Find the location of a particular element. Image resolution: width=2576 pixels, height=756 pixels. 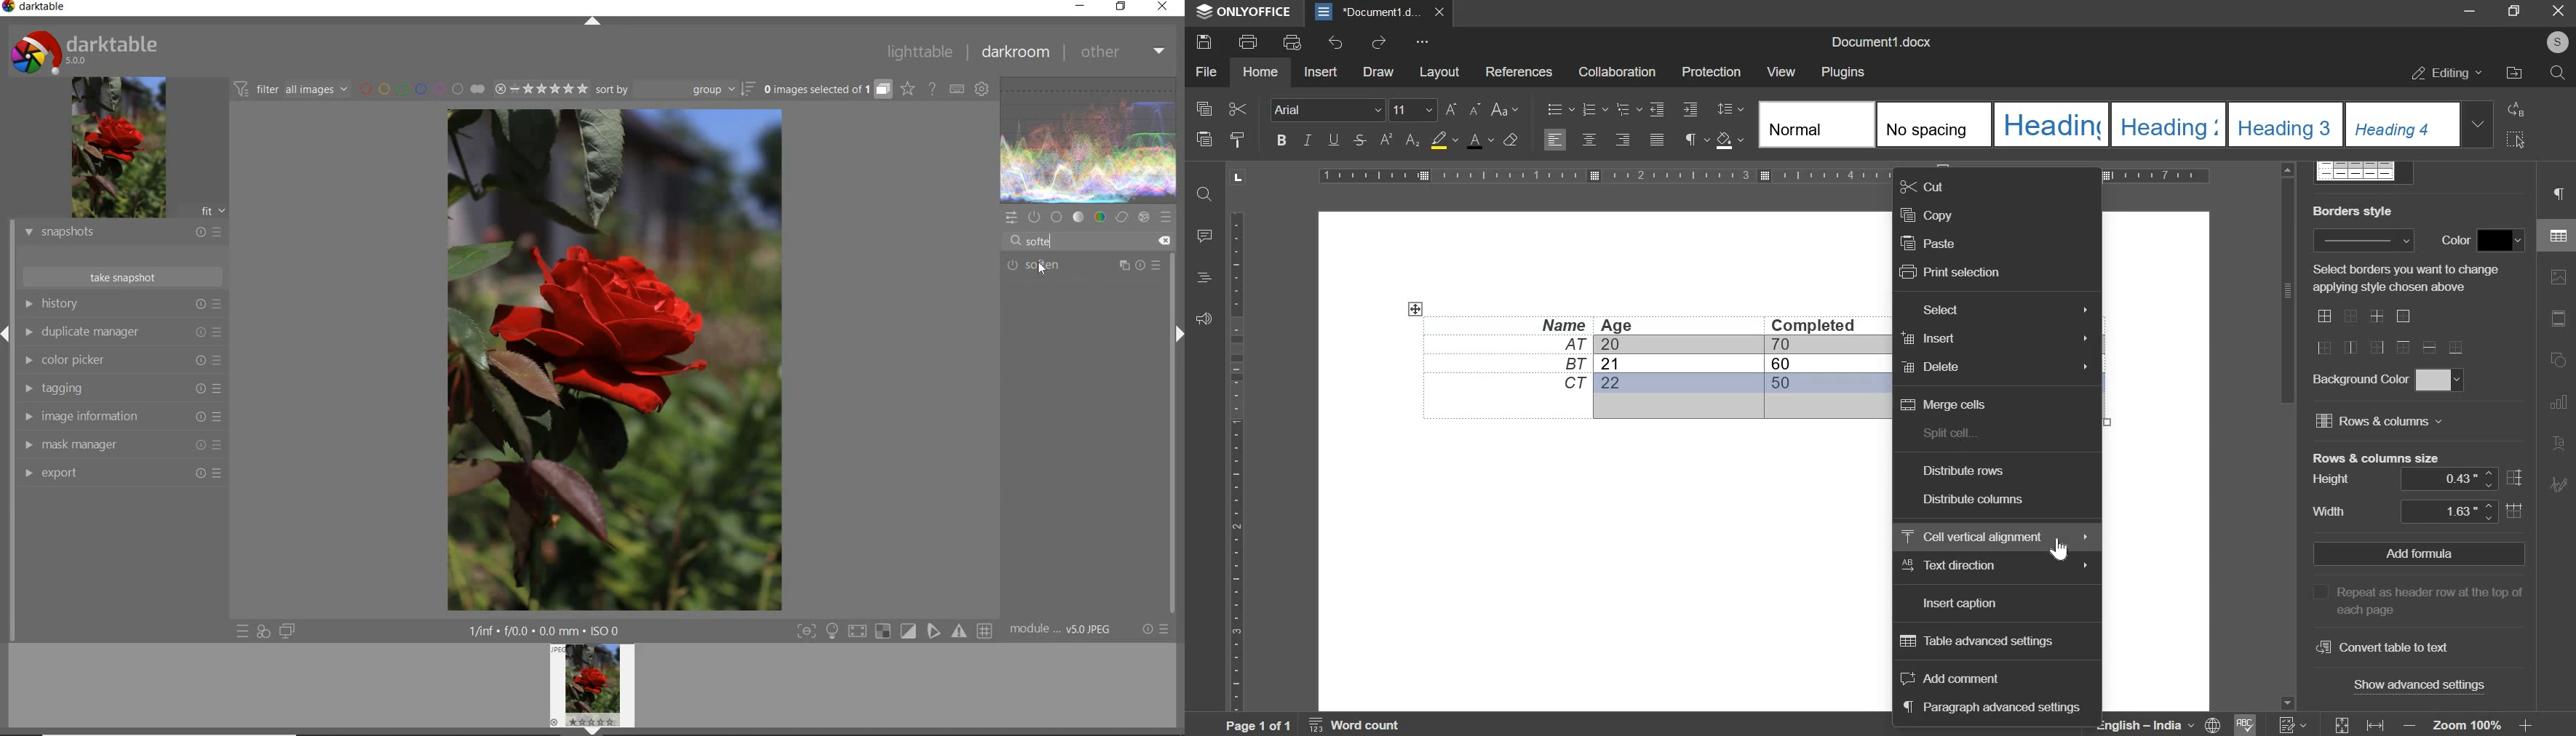

tagging is located at coordinates (121, 388).